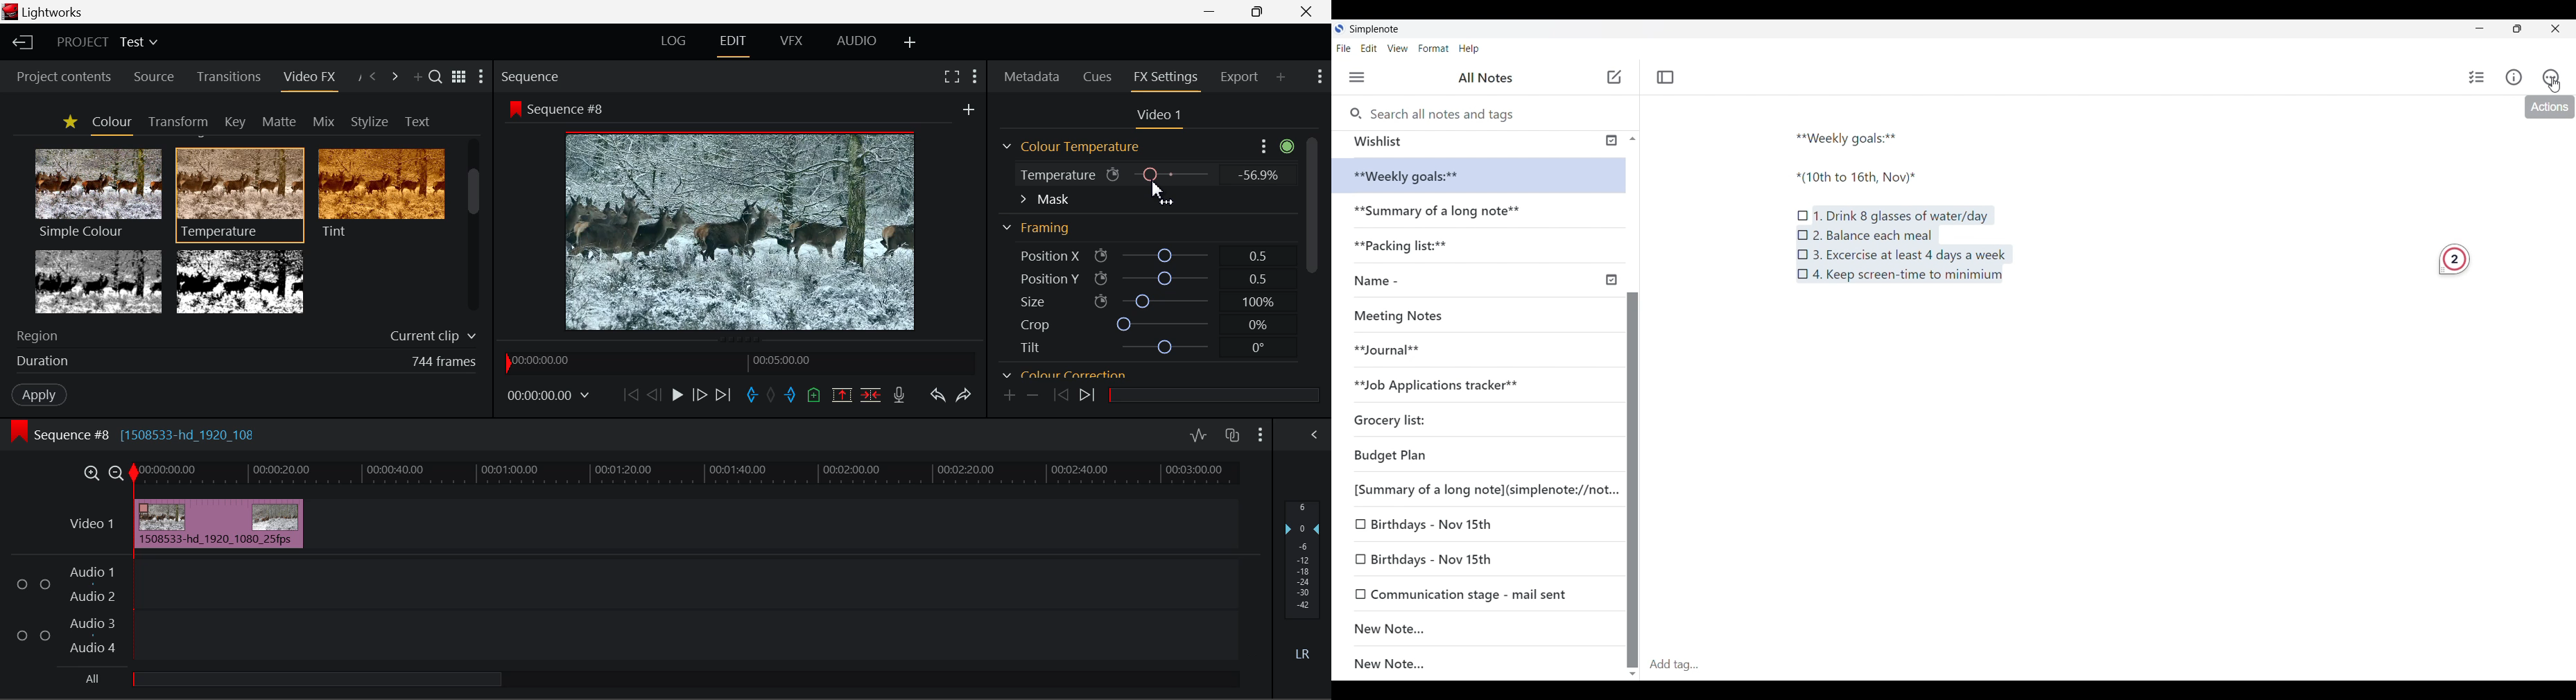  I want to click on Key, so click(234, 121).